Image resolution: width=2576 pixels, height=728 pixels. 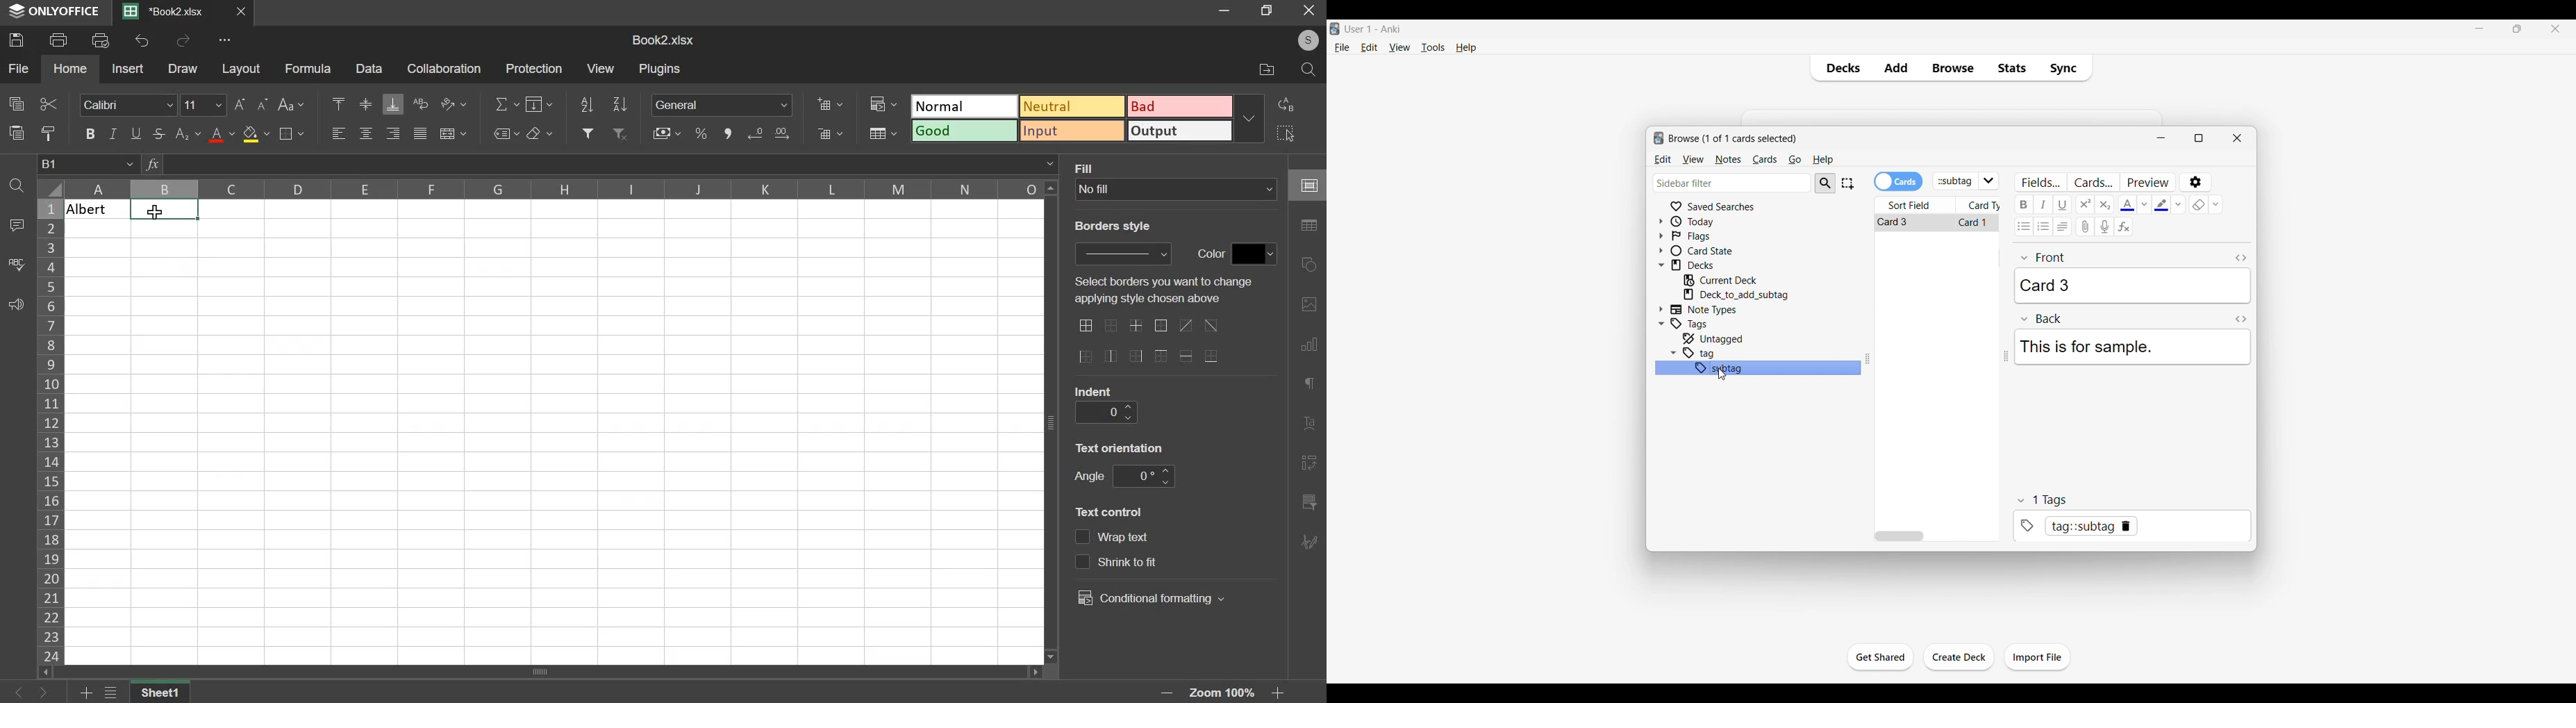 What do you see at coordinates (883, 102) in the screenshot?
I see `conditional formatting` at bounding box center [883, 102].